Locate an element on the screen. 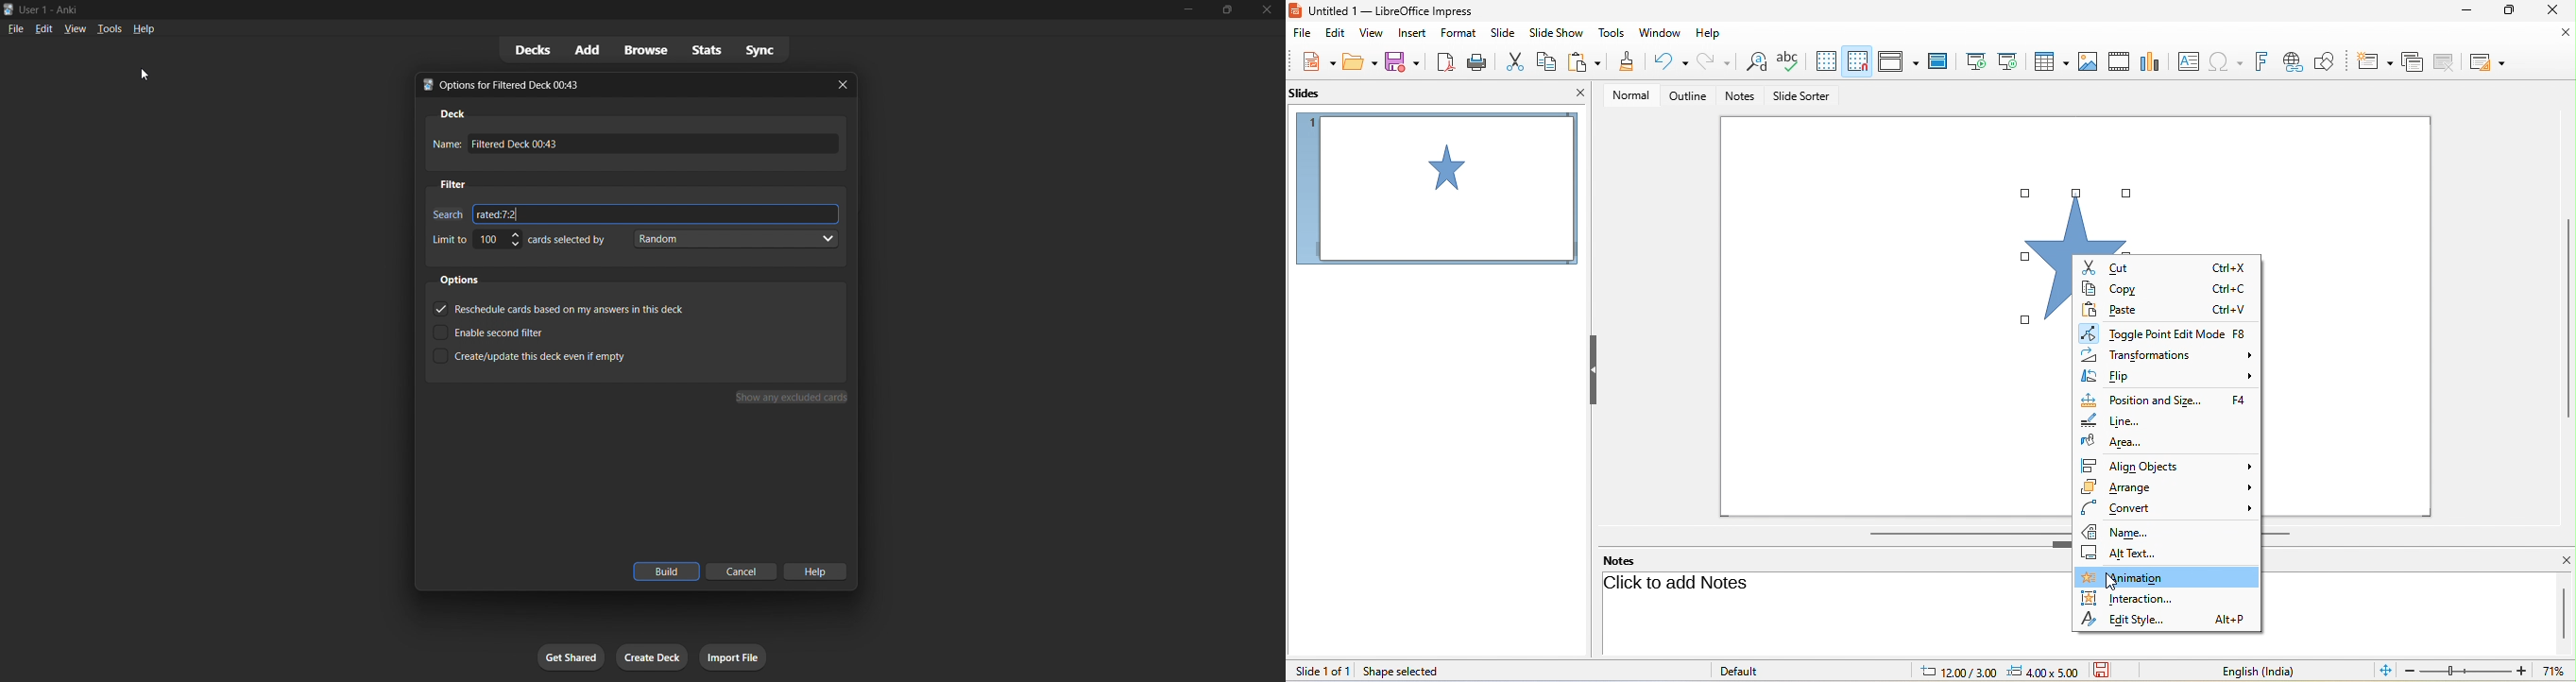 Image resolution: width=2576 pixels, height=700 pixels. display view is located at coordinates (1896, 60).